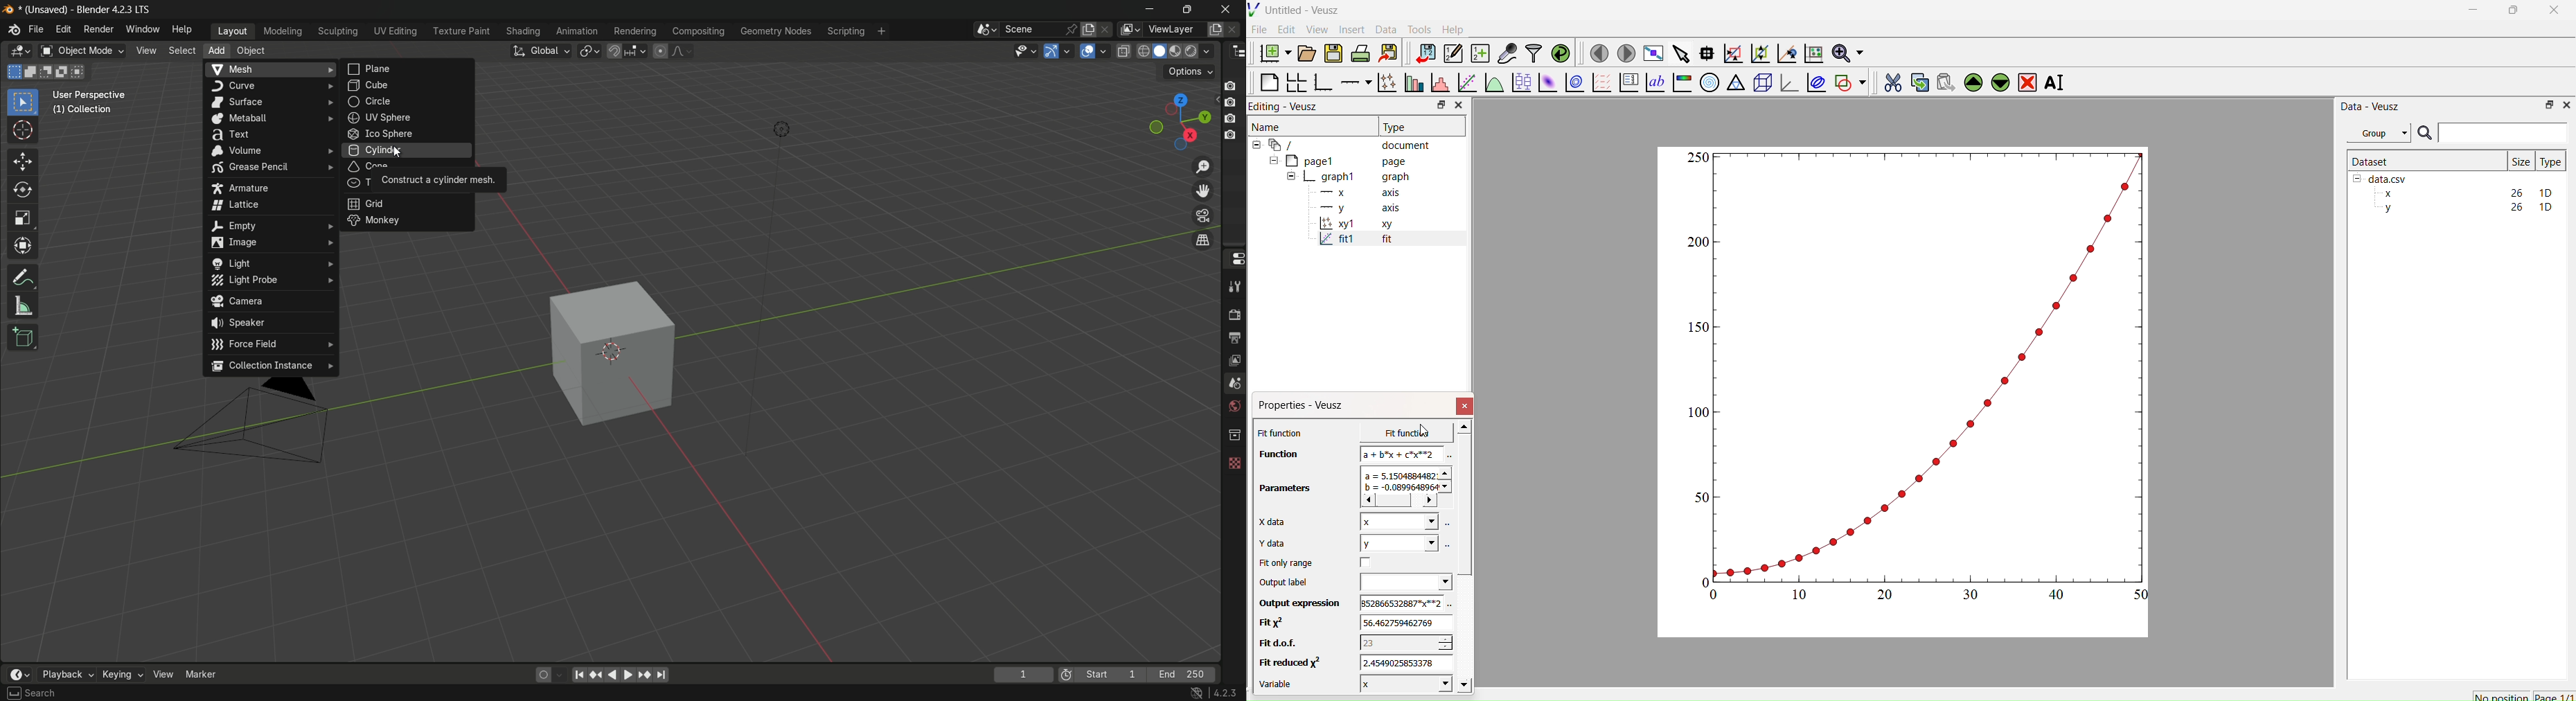 Image resolution: width=2576 pixels, height=728 pixels. Describe the element at coordinates (1285, 29) in the screenshot. I see `Edit` at that location.